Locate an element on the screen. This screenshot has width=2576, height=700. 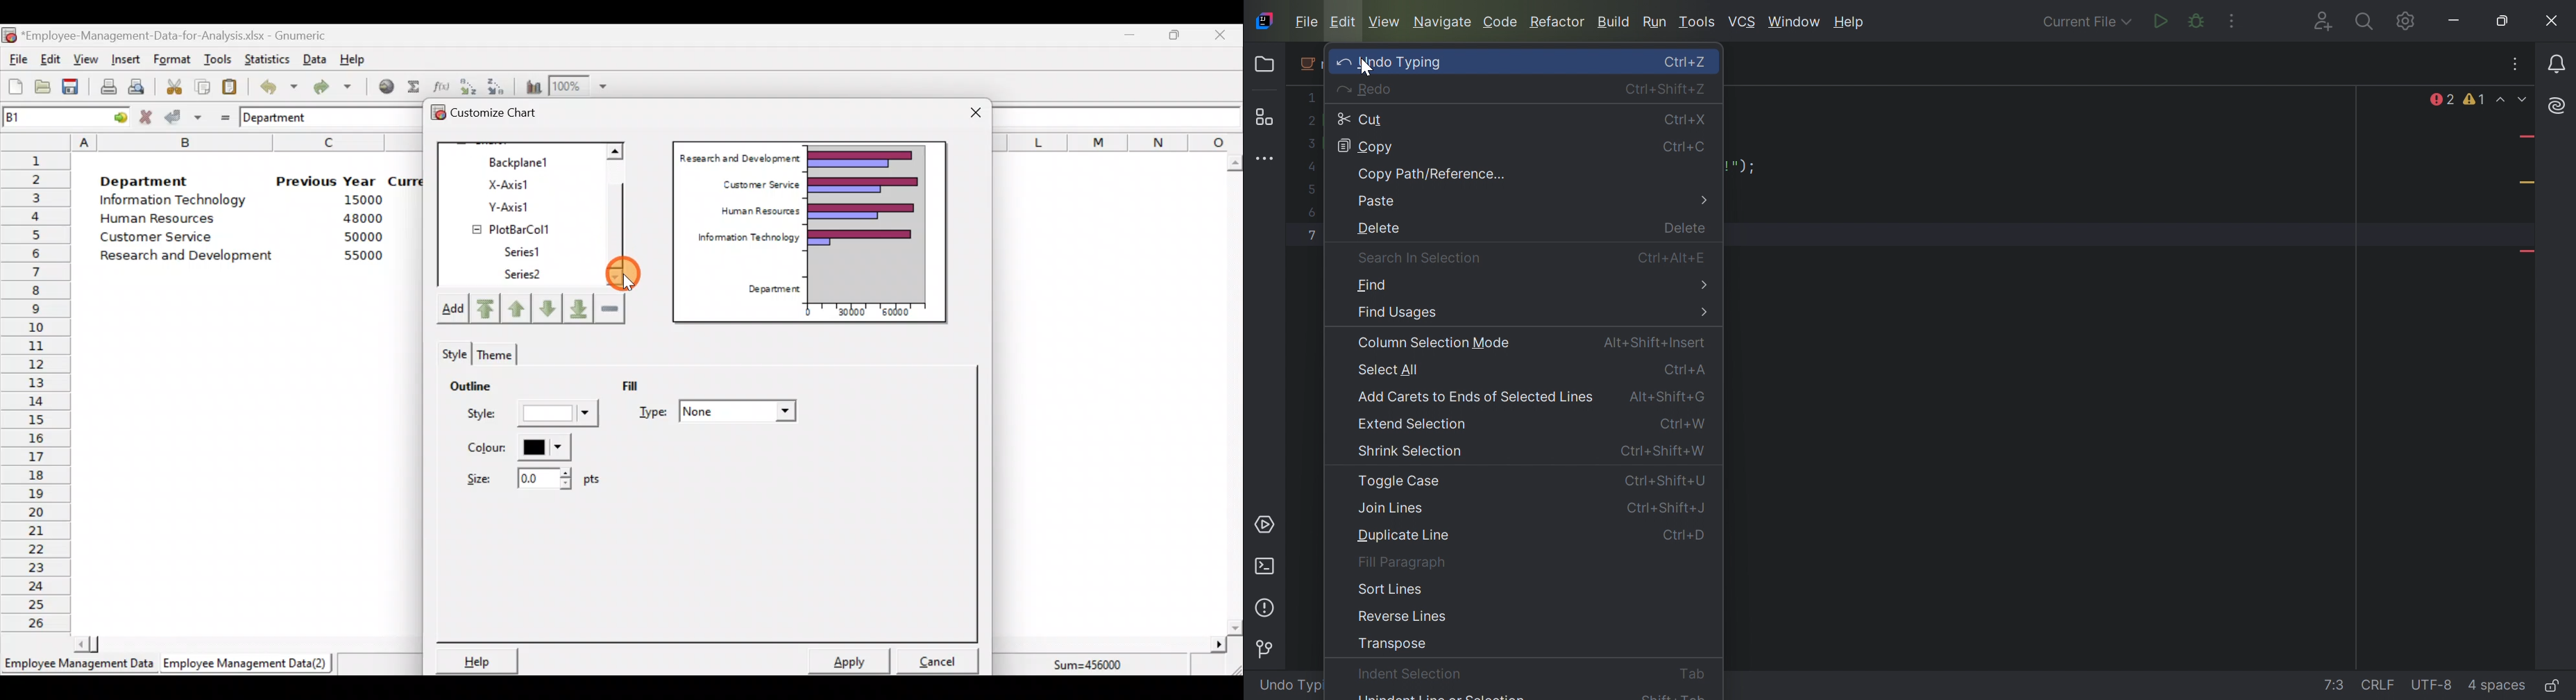
Move upward is located at coordinates (483, 309).